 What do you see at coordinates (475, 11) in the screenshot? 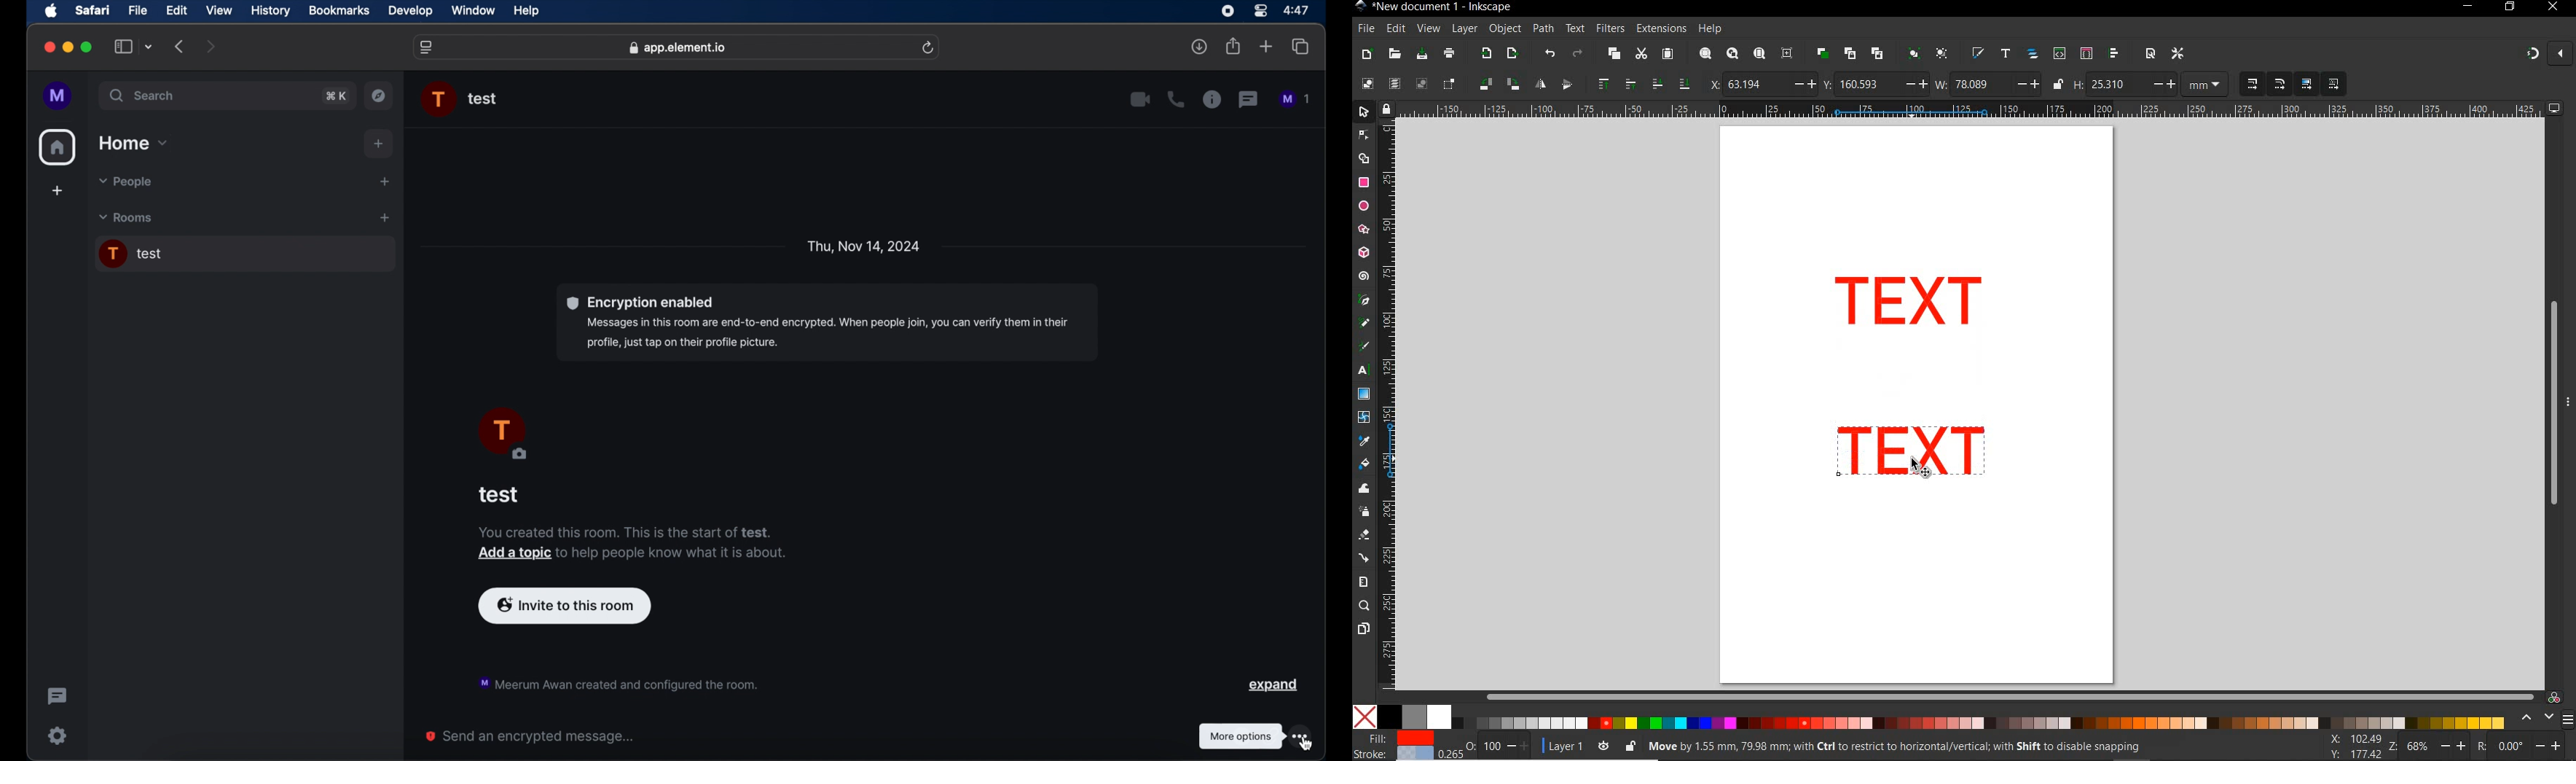
I see `window` at bounding box center [475, 11].